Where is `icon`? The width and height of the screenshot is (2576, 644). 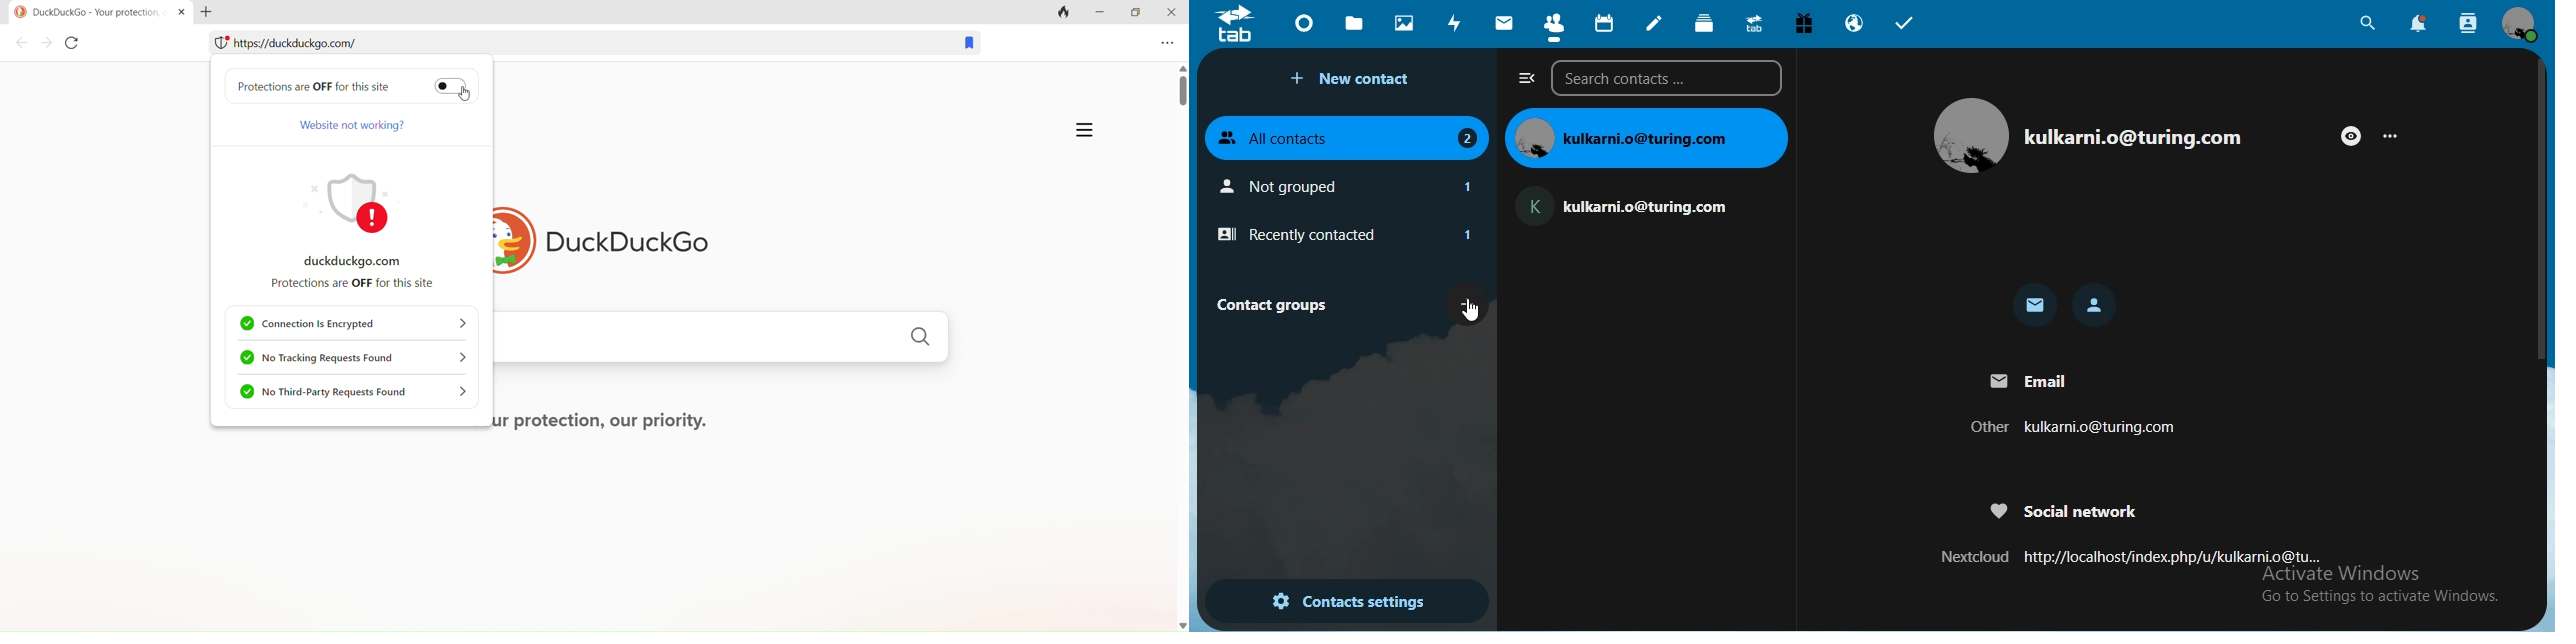
icon is located at coordinates (1235, 24).